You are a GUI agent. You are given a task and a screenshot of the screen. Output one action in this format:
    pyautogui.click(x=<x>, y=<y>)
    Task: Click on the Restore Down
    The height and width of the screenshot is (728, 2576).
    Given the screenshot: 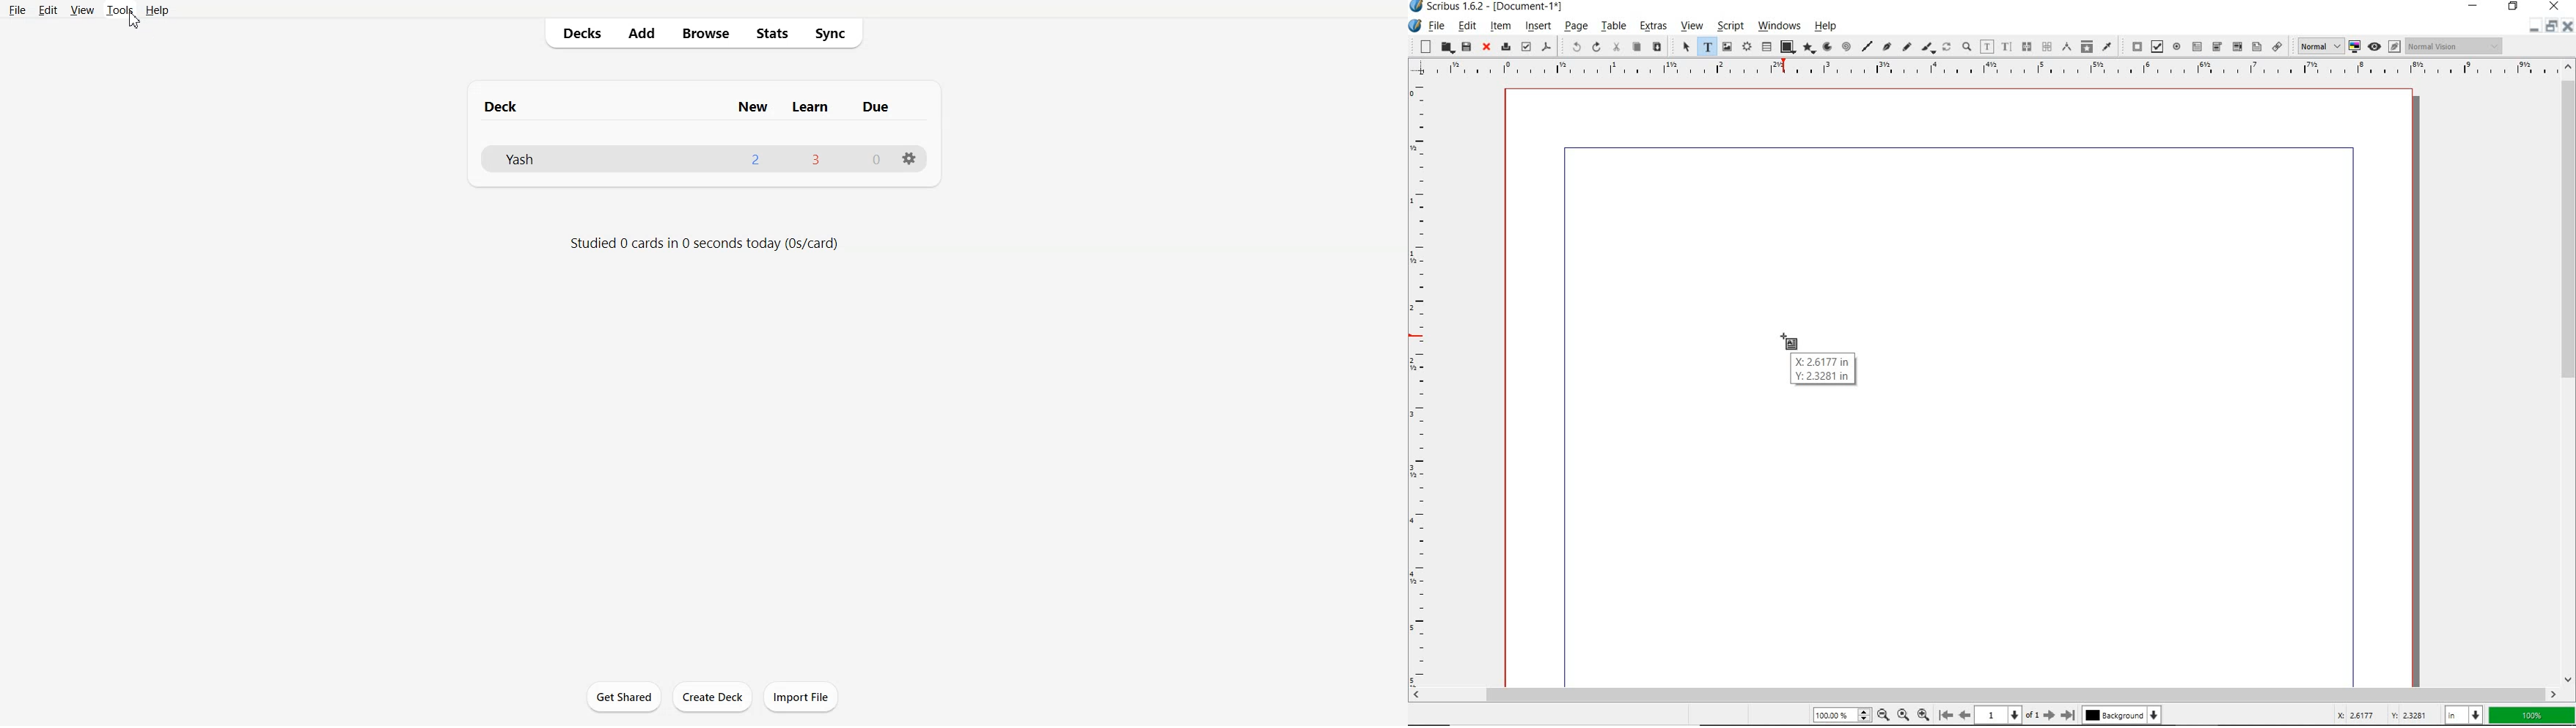 What is the action you would take?
    pyautogui.click(x=2534, y=26)
    